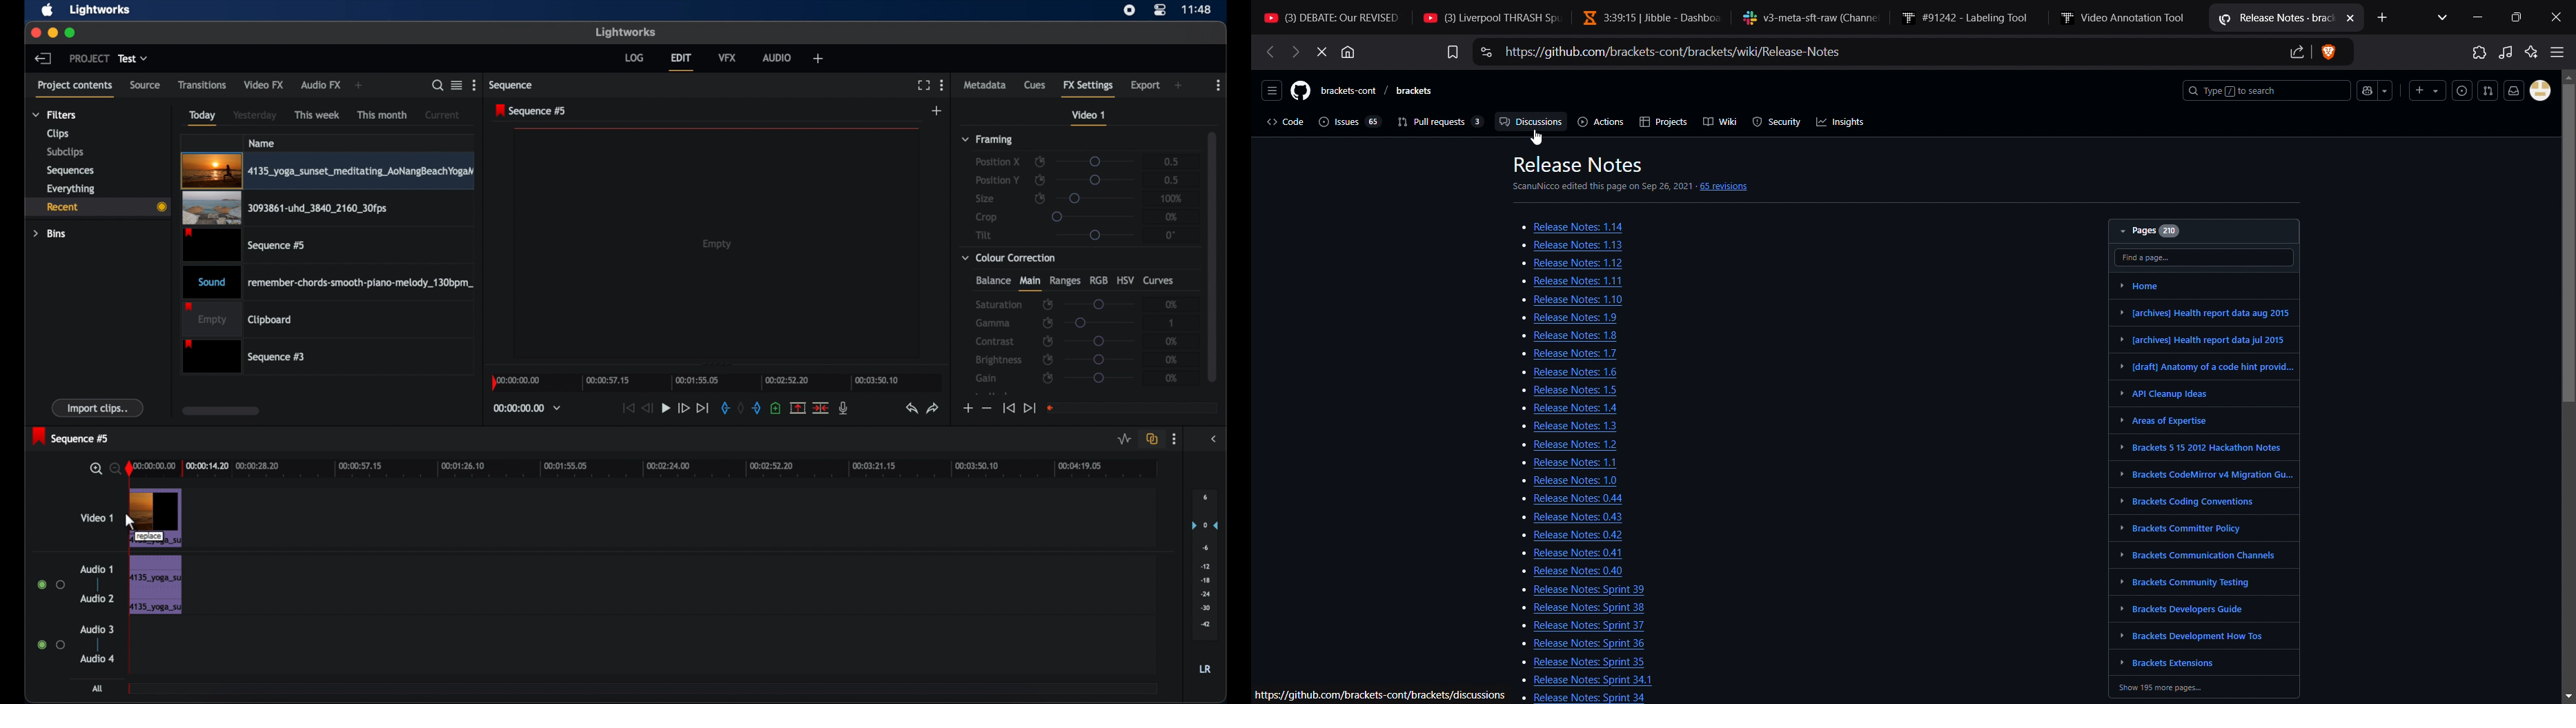  Describe the element at coordinates (1562, 570) in the screenshot. I see `o Release Notes: 0.40` at that location.